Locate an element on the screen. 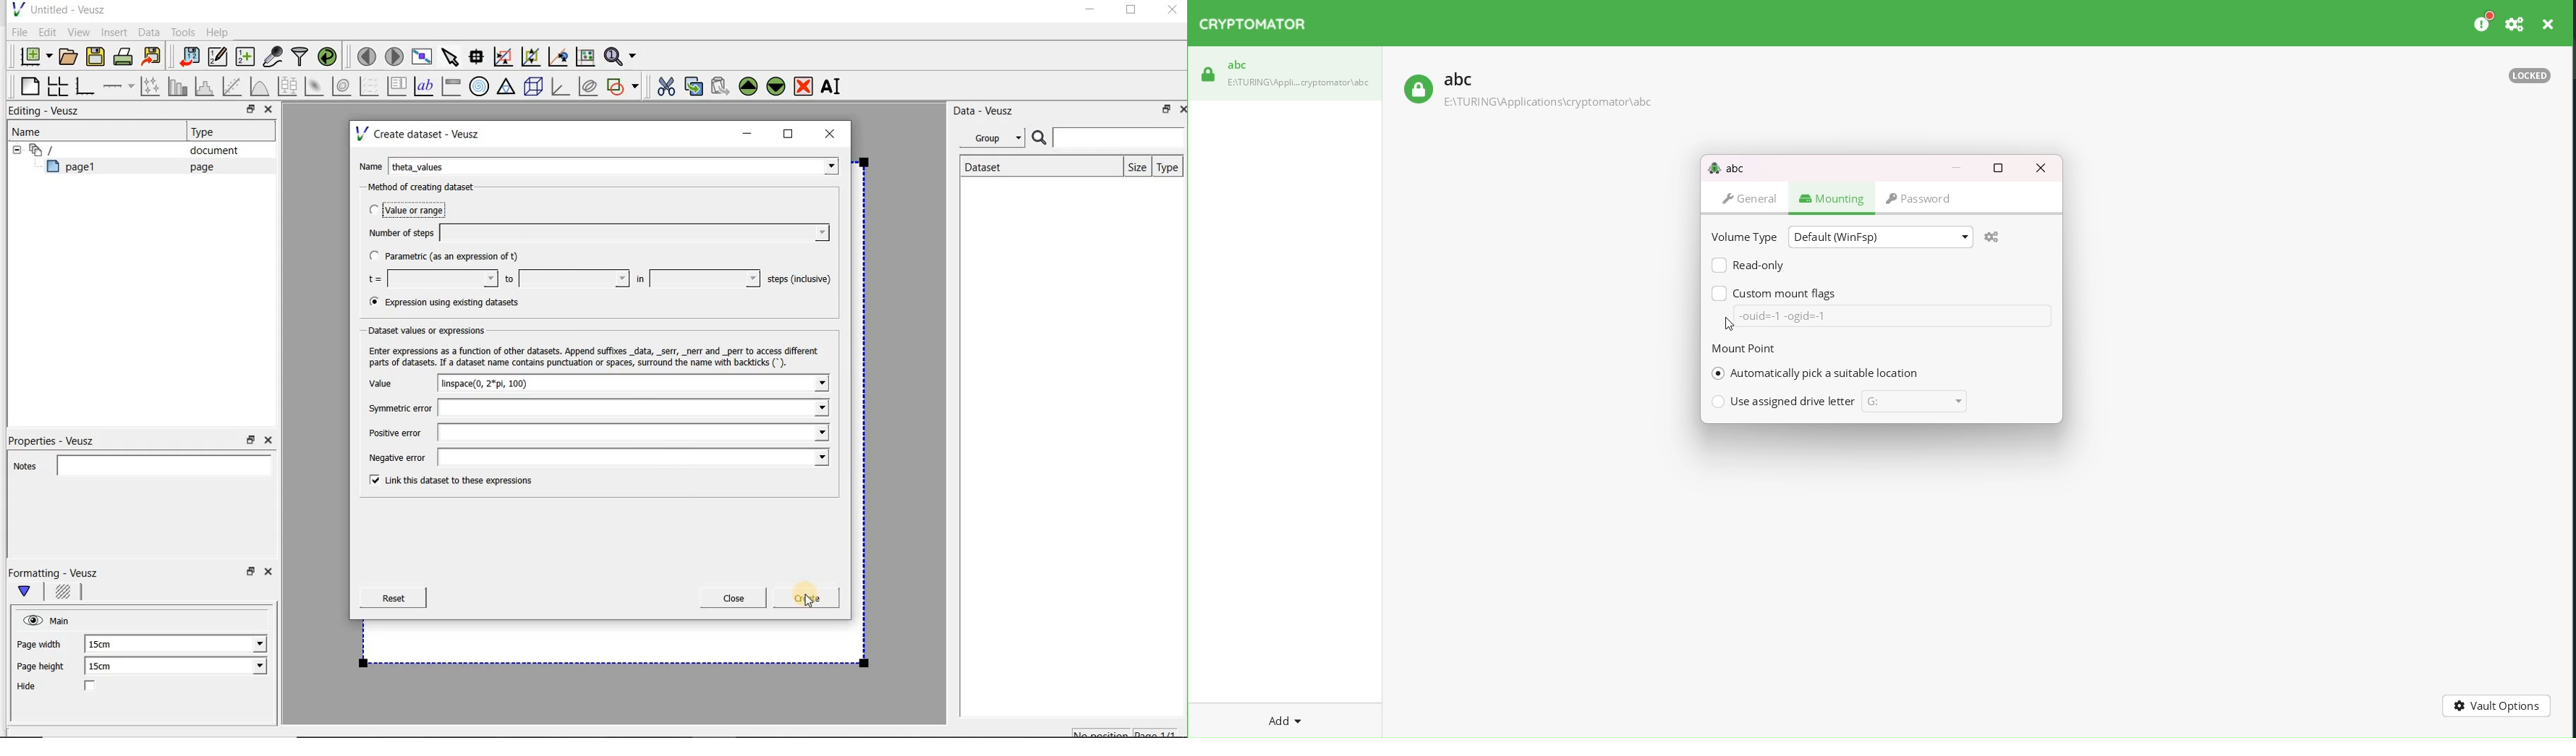 Image resolution: width=2576 pixels, height=756 pixels. drive dropdown is located at coordinates (1963, 400).